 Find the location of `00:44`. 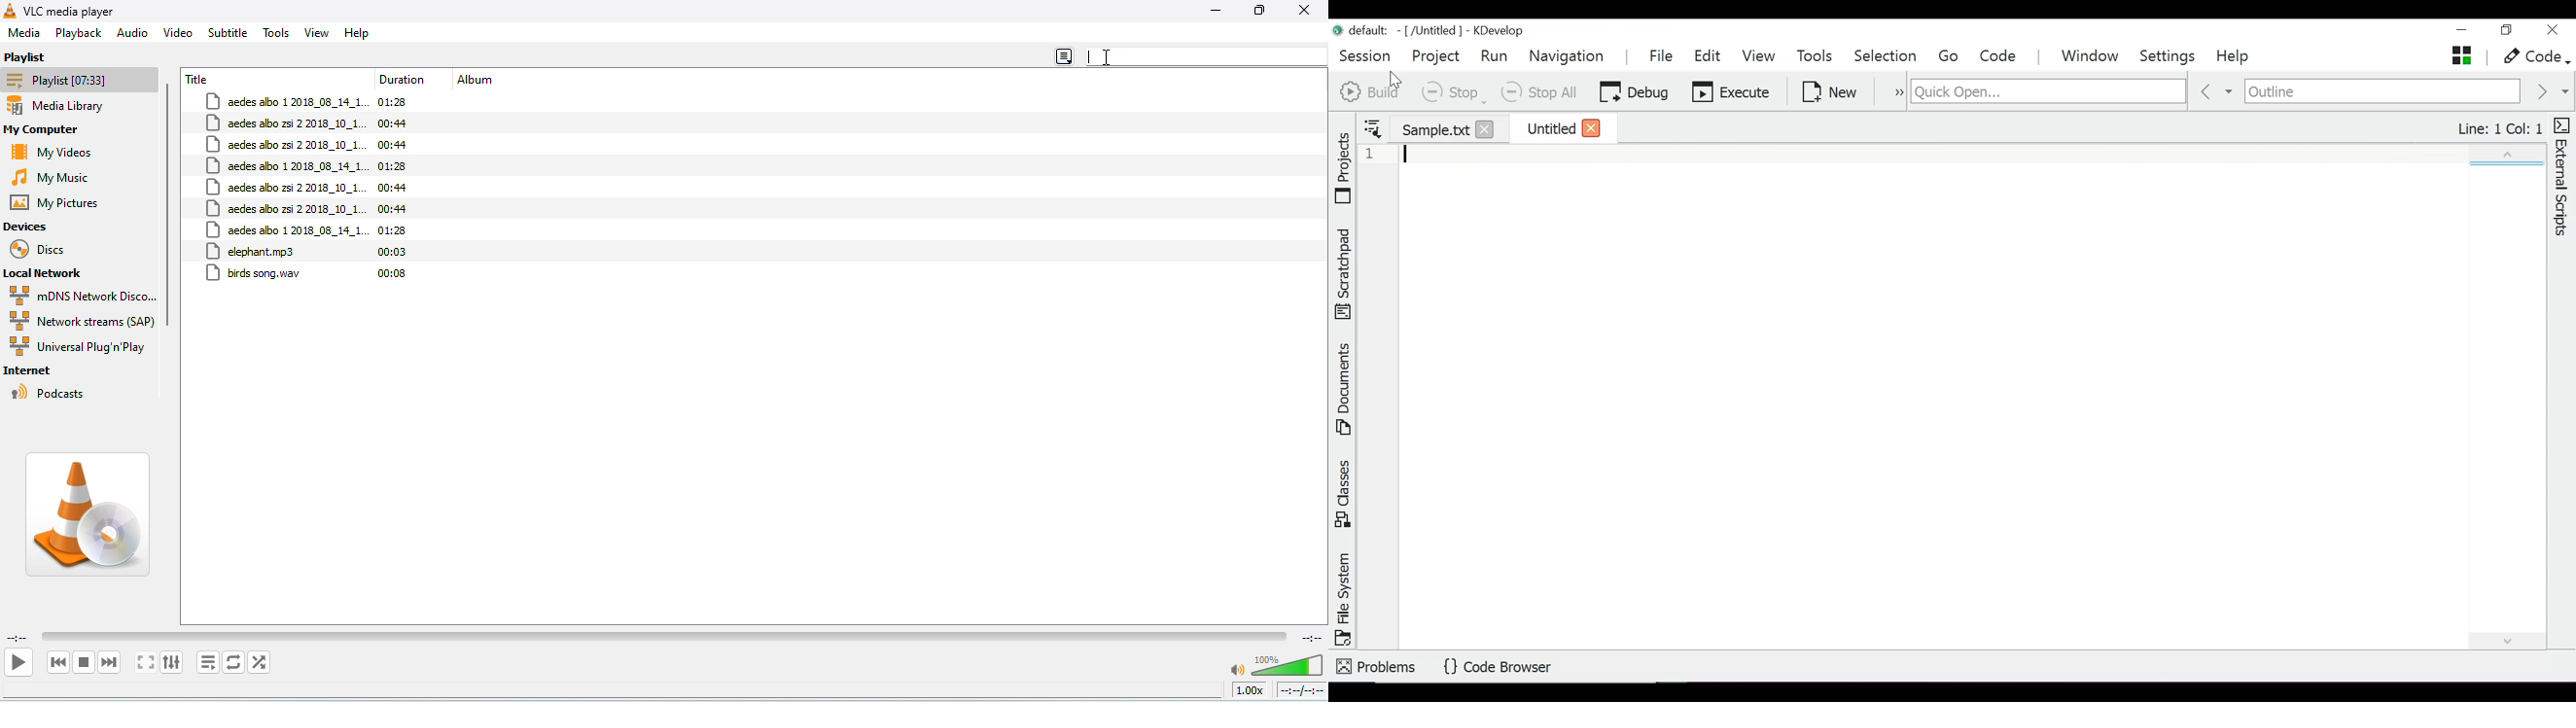

00:44 is located at coordinates (392, 146).